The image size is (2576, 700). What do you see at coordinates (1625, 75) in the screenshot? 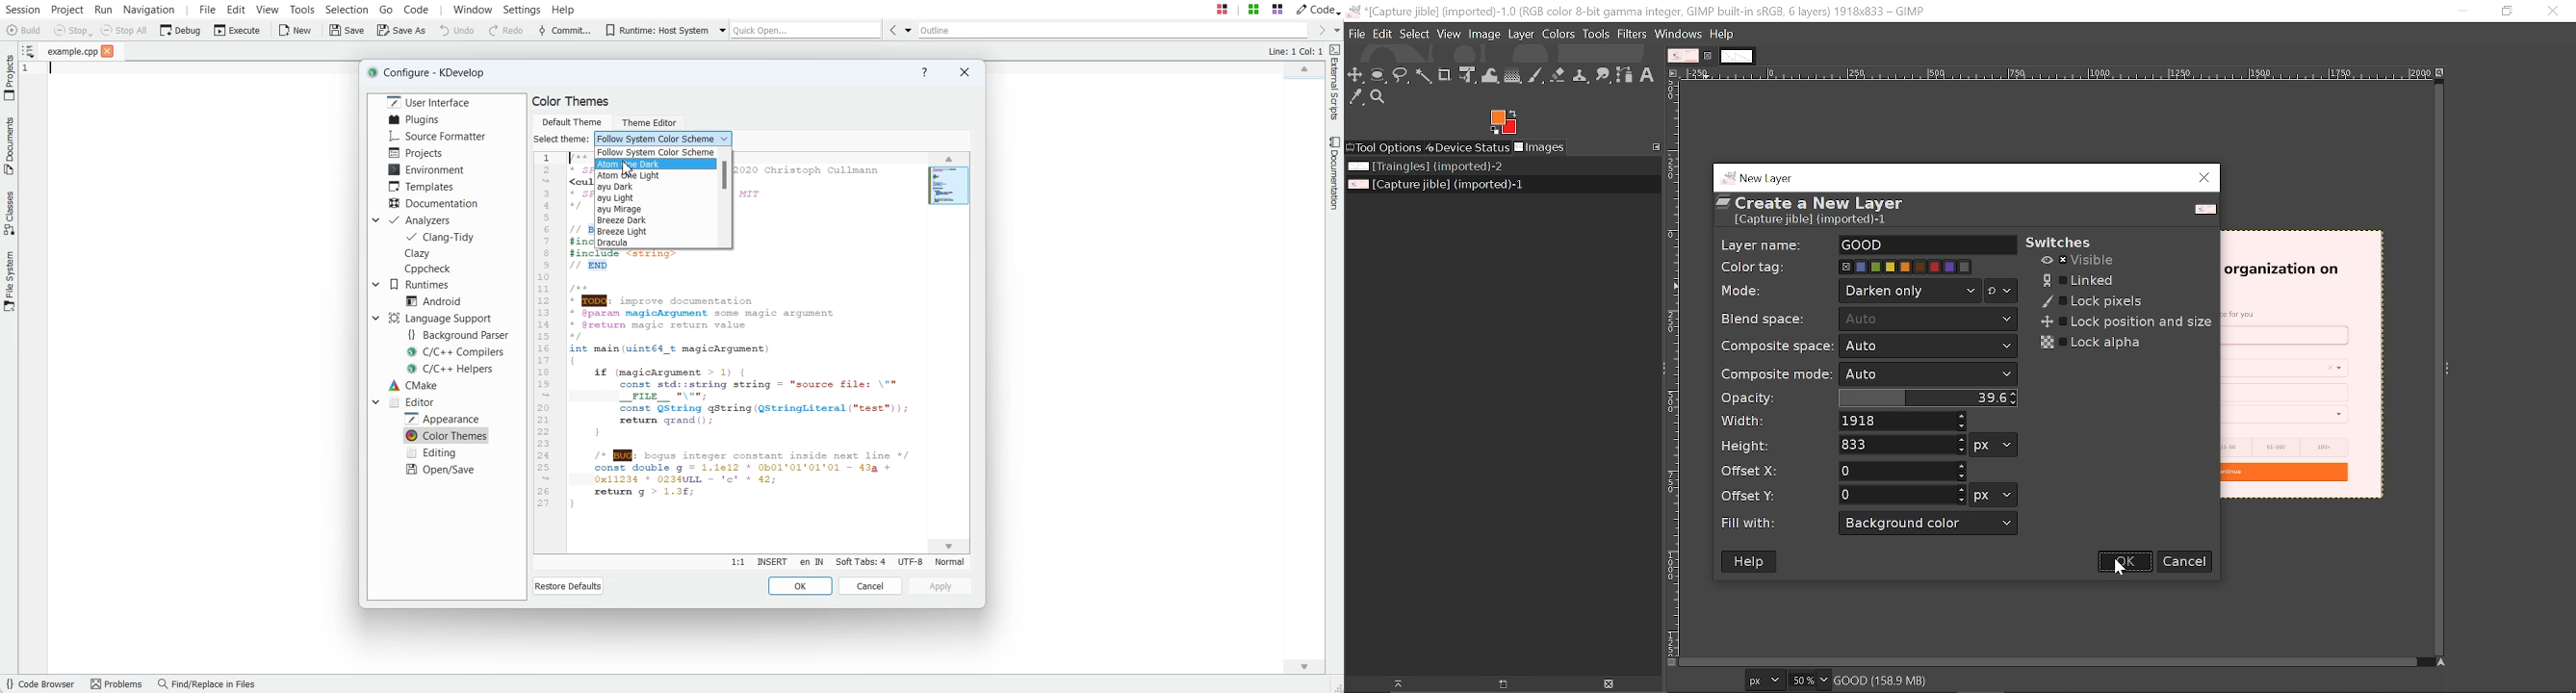
I see `Path tool` at bounding box center [1625, 75].